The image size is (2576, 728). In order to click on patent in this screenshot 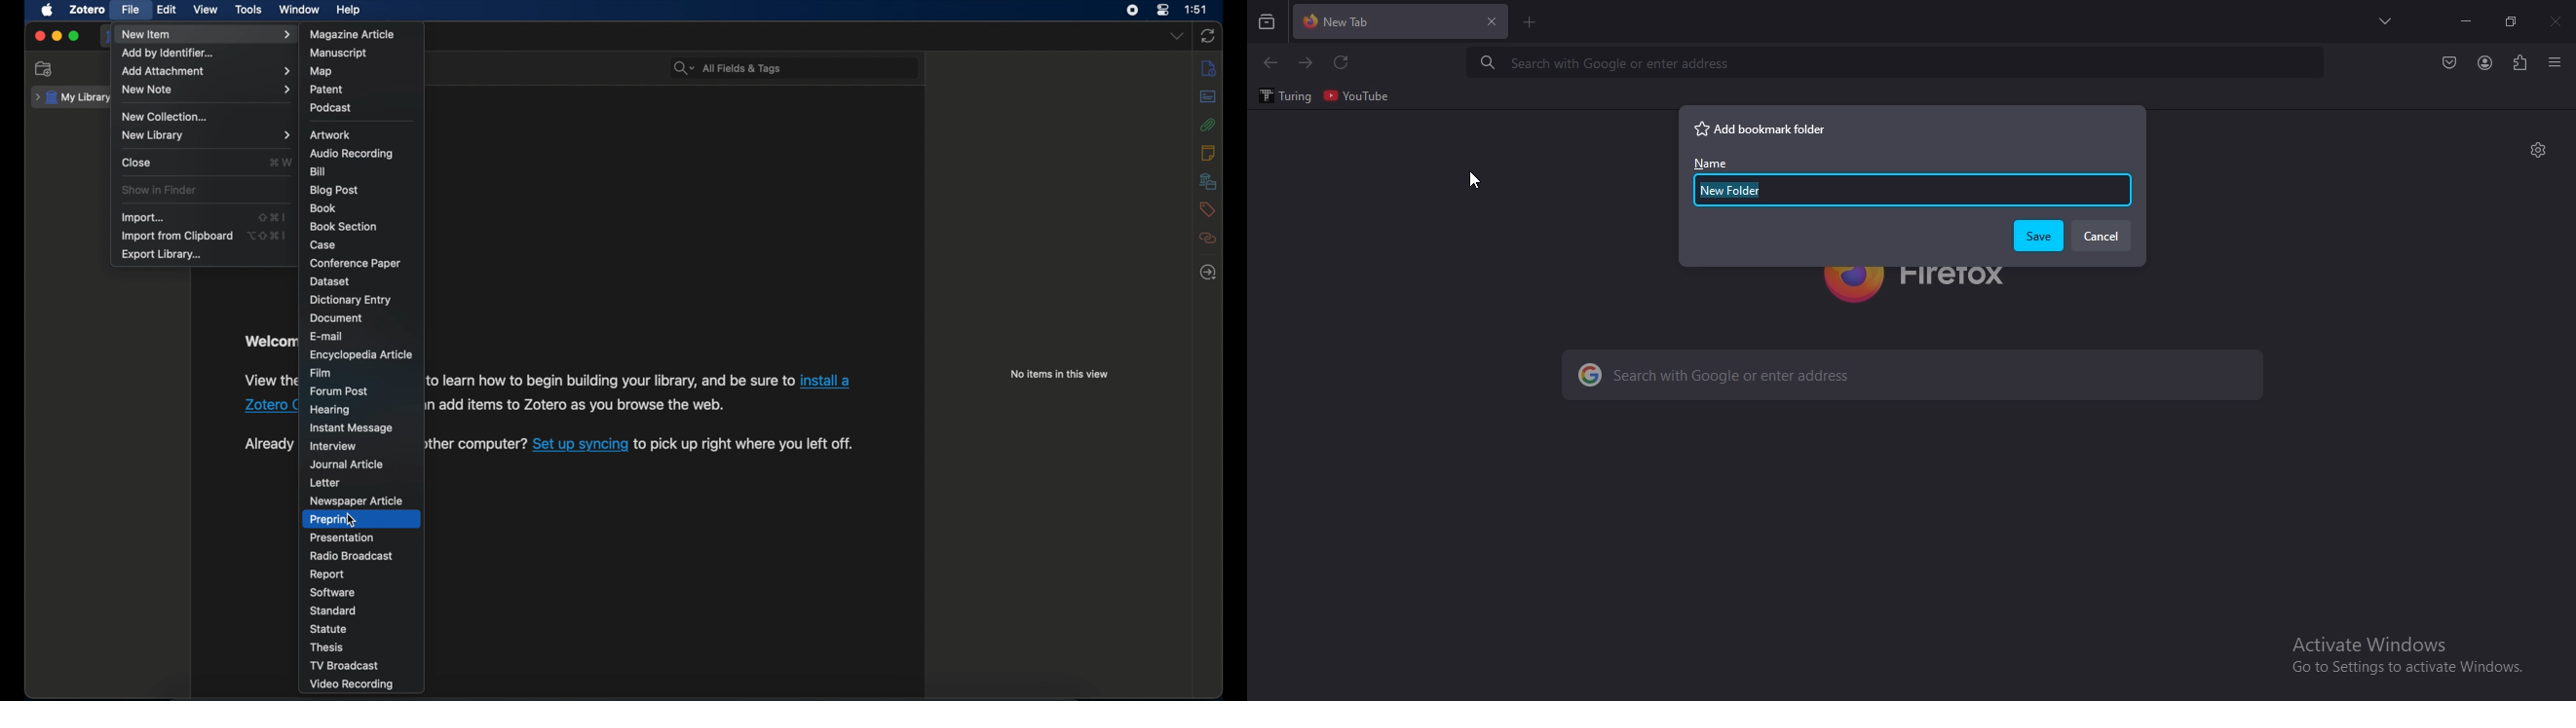, I will do `click(327, 90)`.